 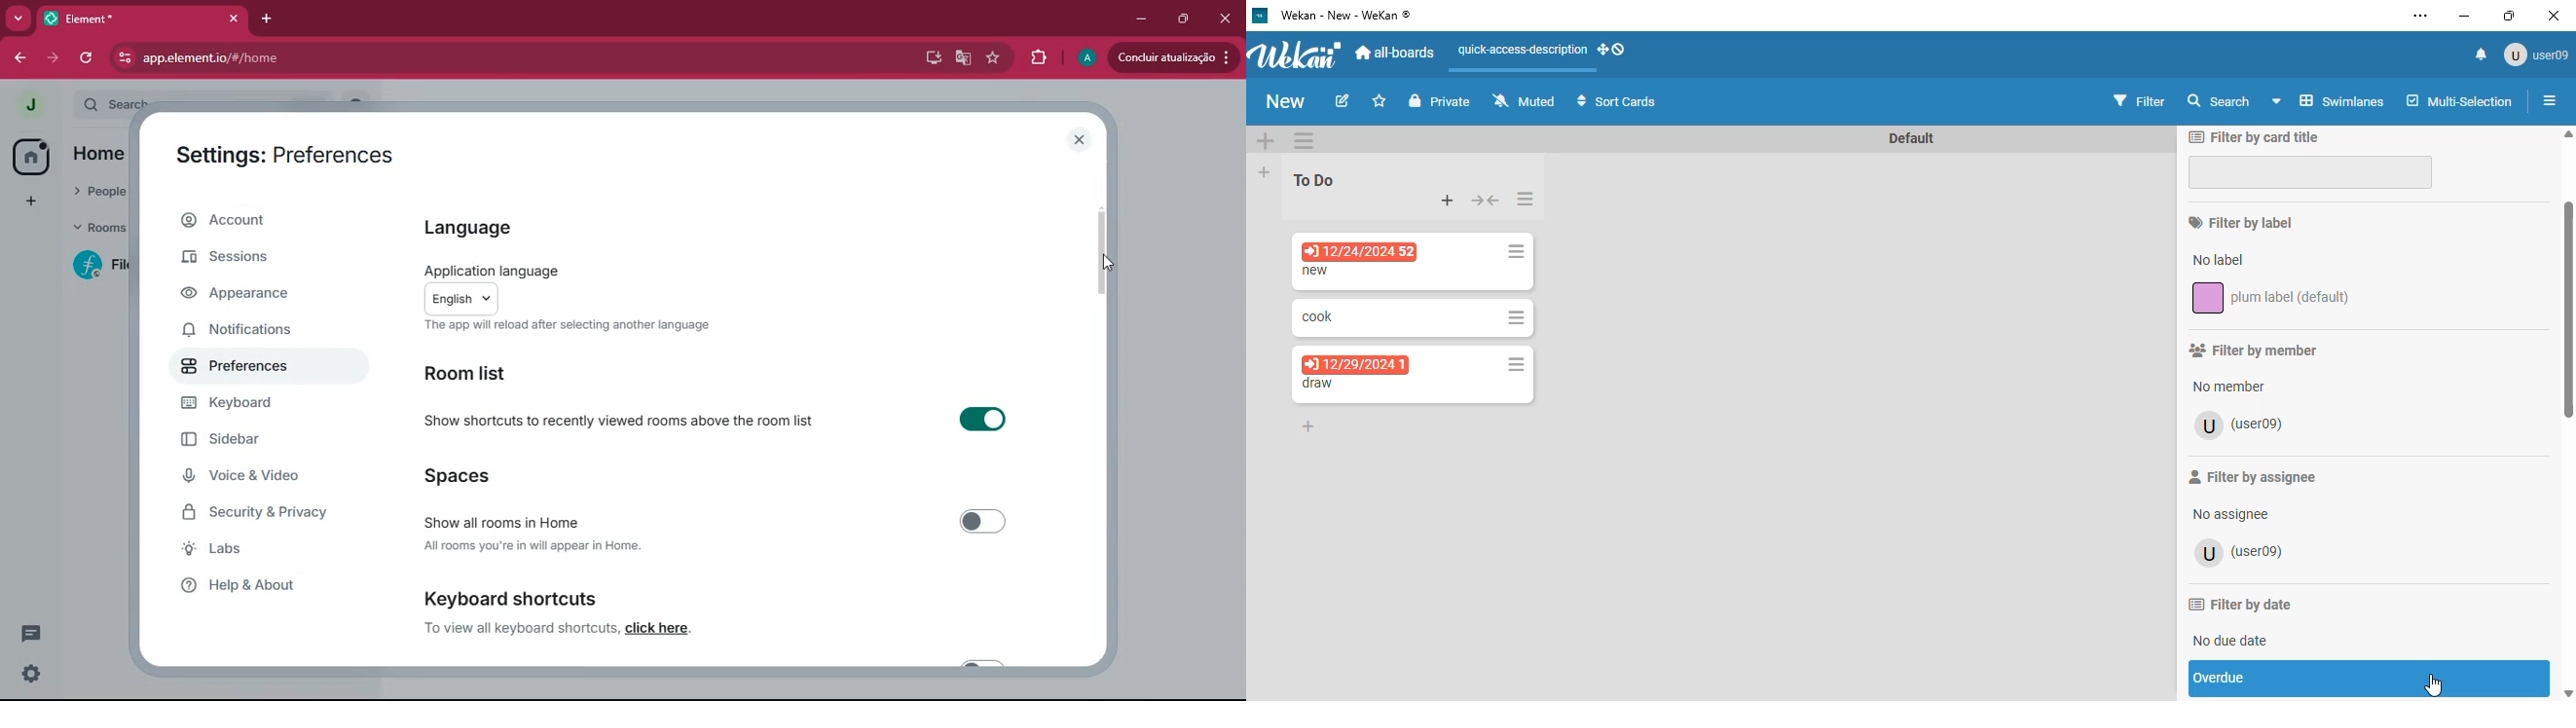 I want to click on show shortcuts to recently viewed rooms above the room list, so click(x=621, y=421).